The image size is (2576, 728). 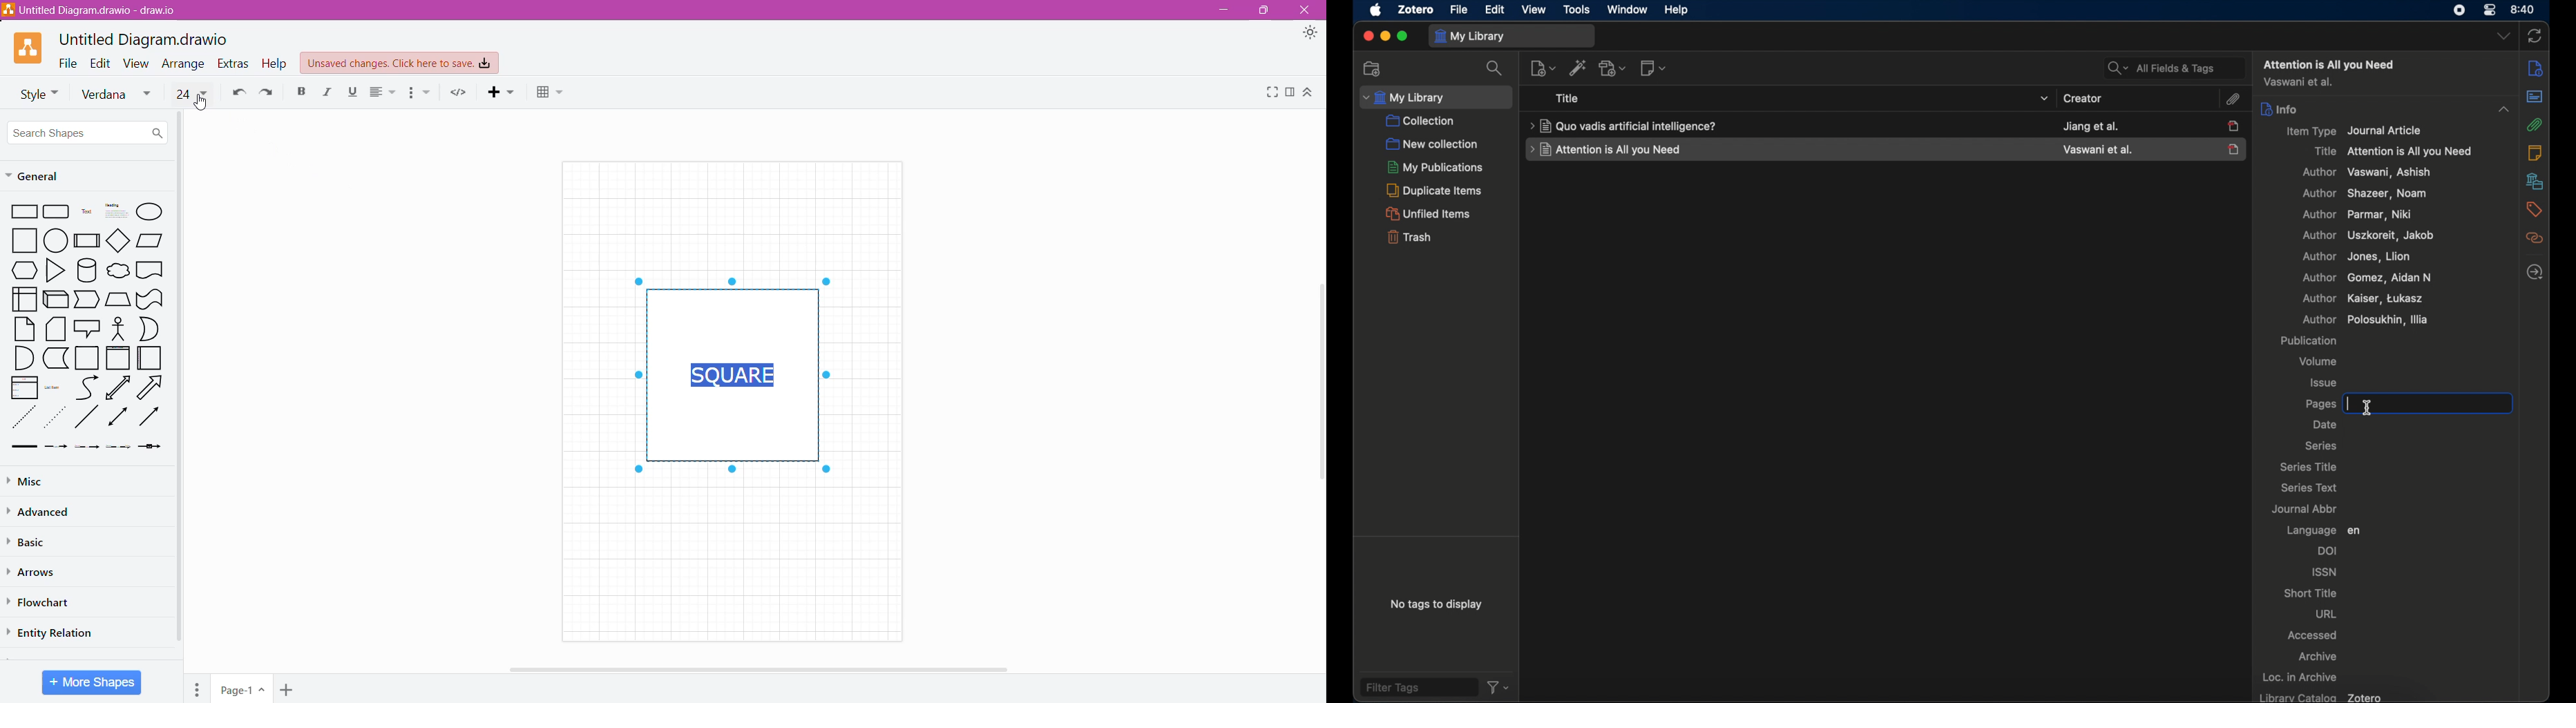 What do you see at coordinates (1375, 10) in the screenshot?
I see `apple icon` at bounding box center [1375, 10].